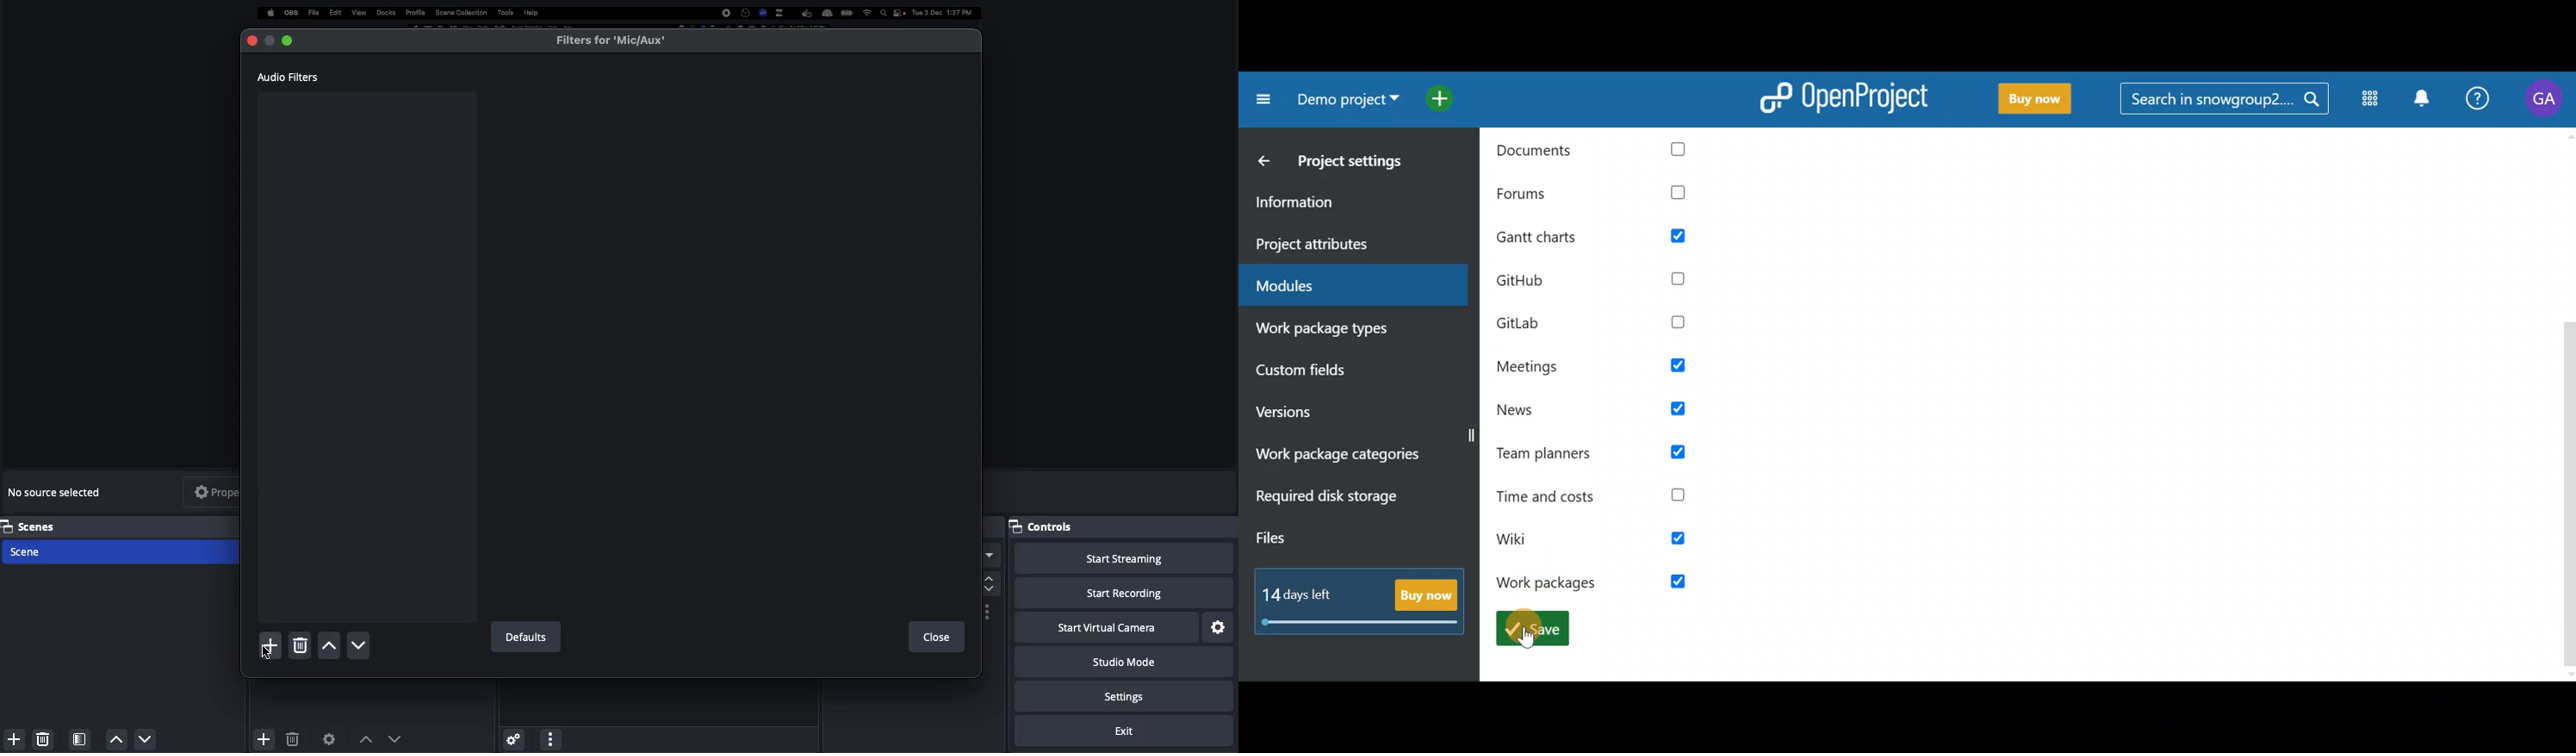 This screenshot has width=2576, height=756. Describe the element at coordinates (512, 736) in the screenshot. I see `Settings` at that location.